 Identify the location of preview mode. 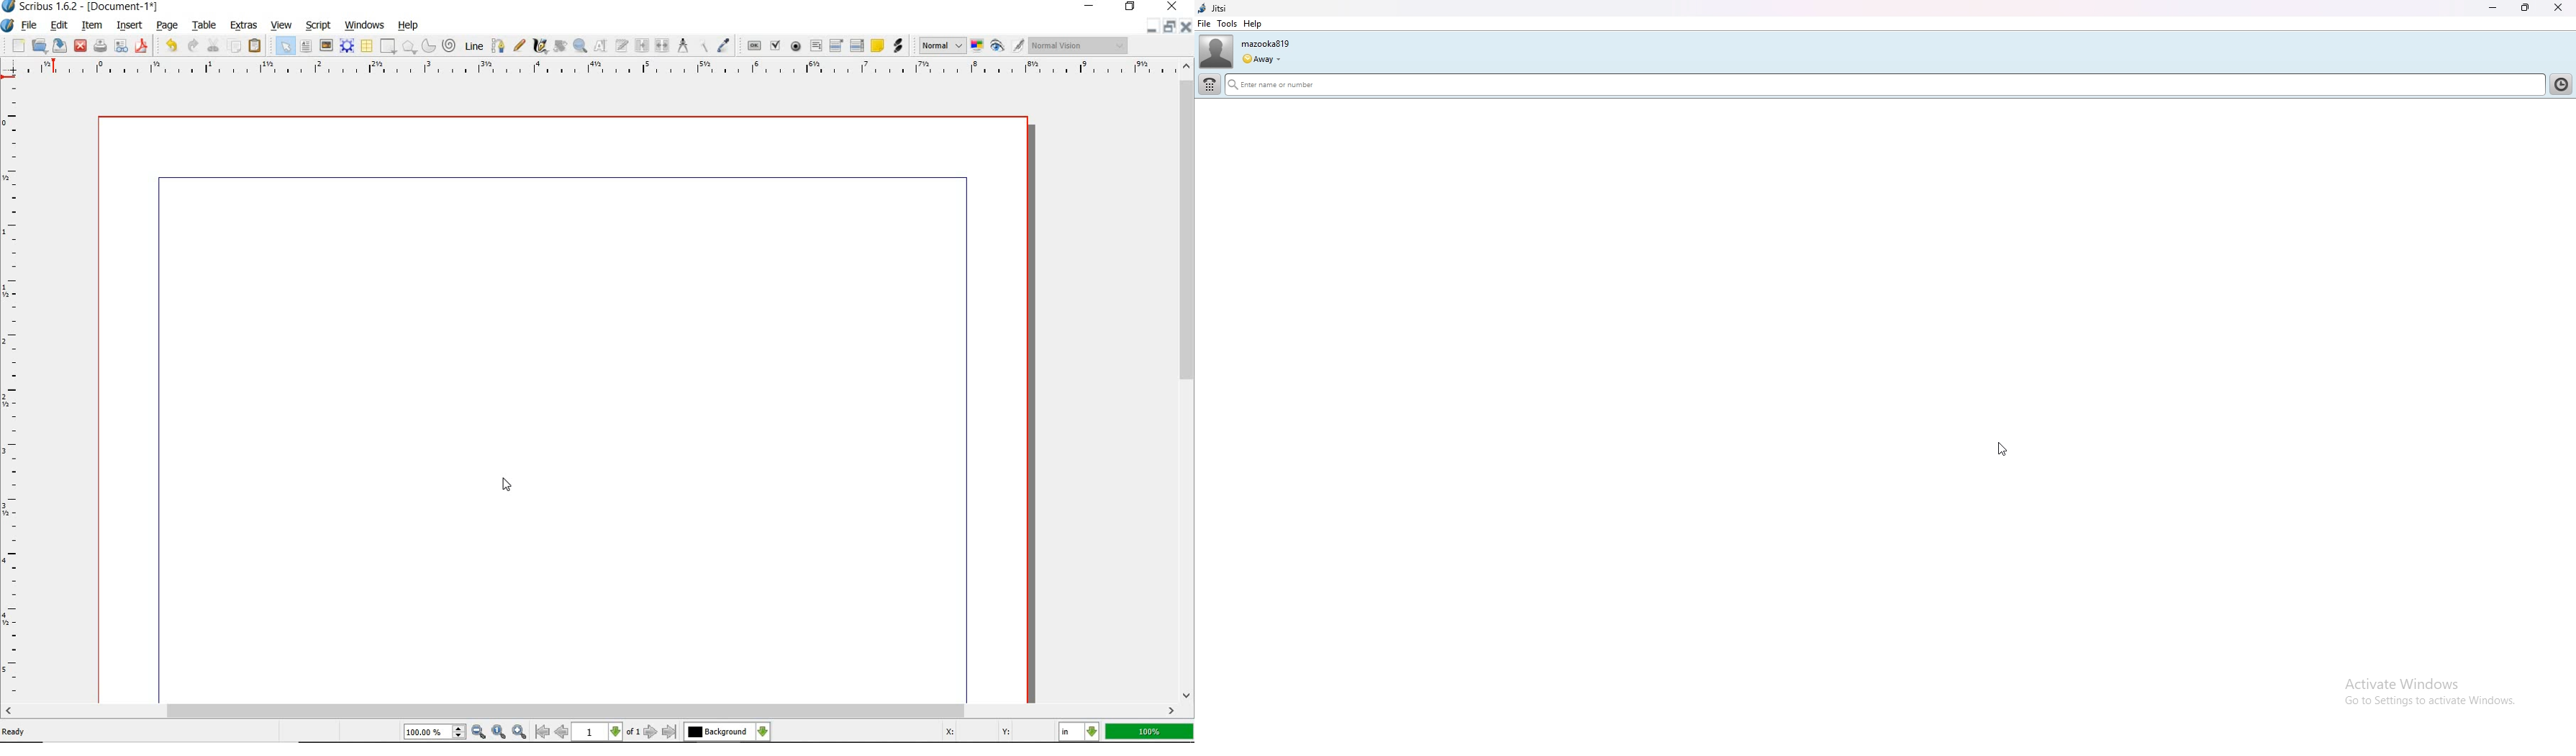
(1007, 47).